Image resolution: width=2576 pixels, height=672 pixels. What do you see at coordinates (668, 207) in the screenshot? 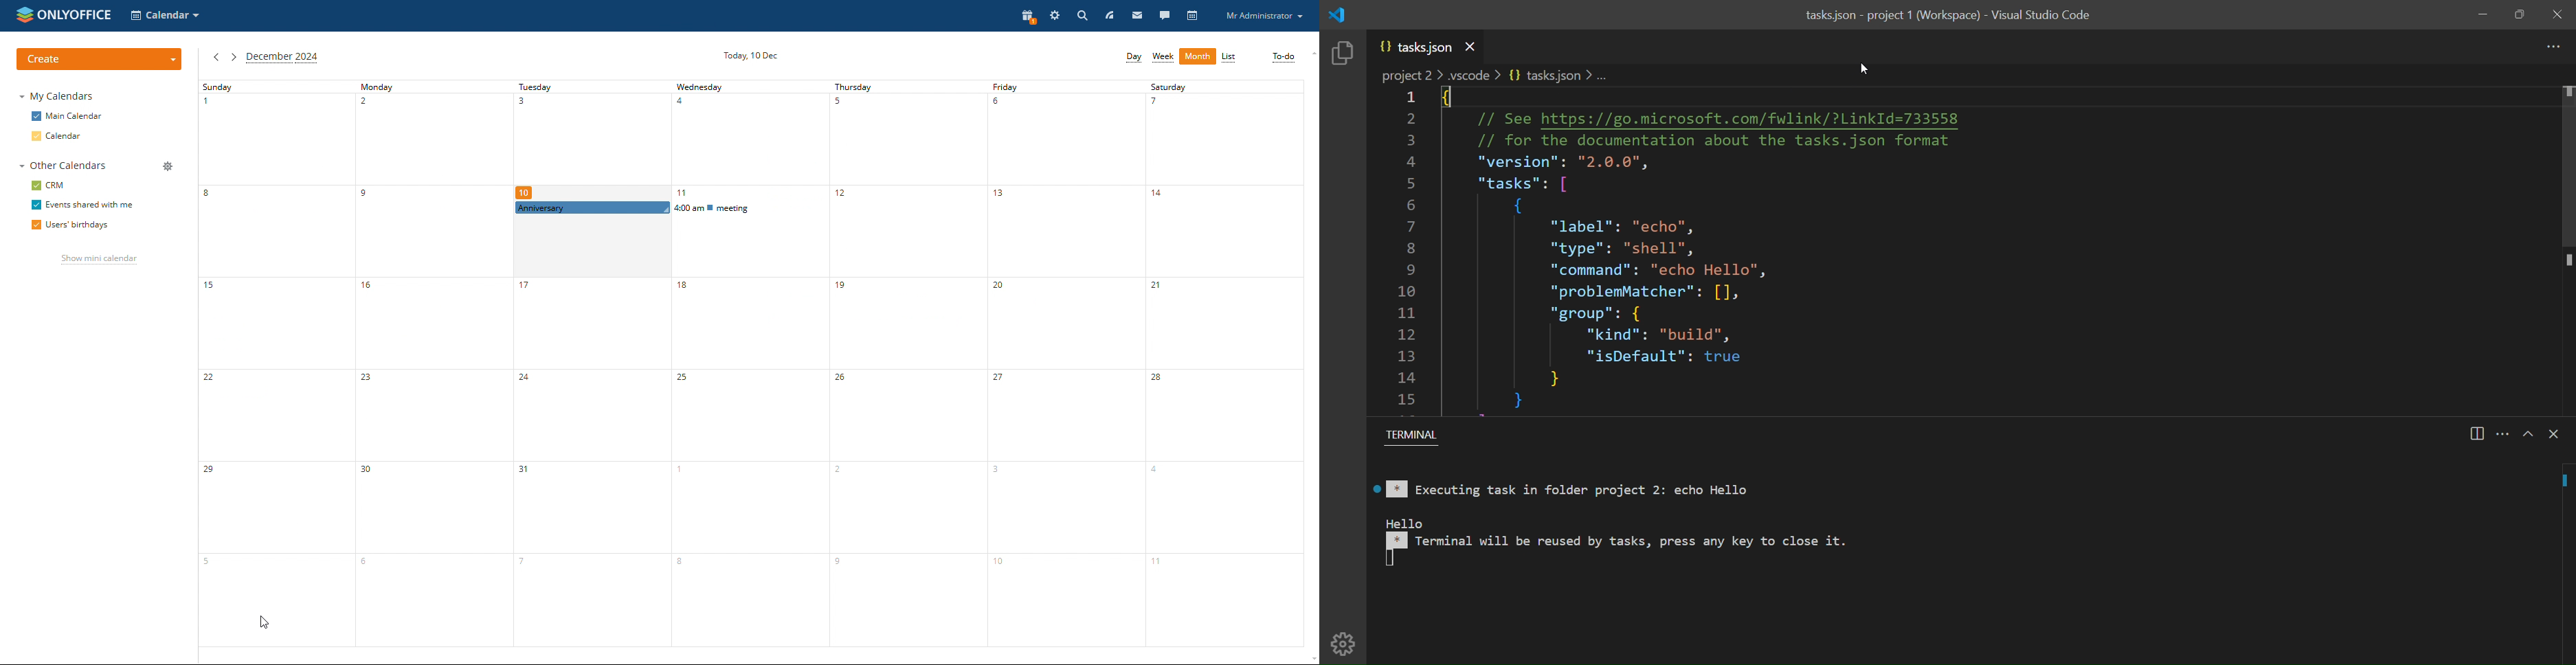
I see `events scheduled` at bounding box center [668, 207].